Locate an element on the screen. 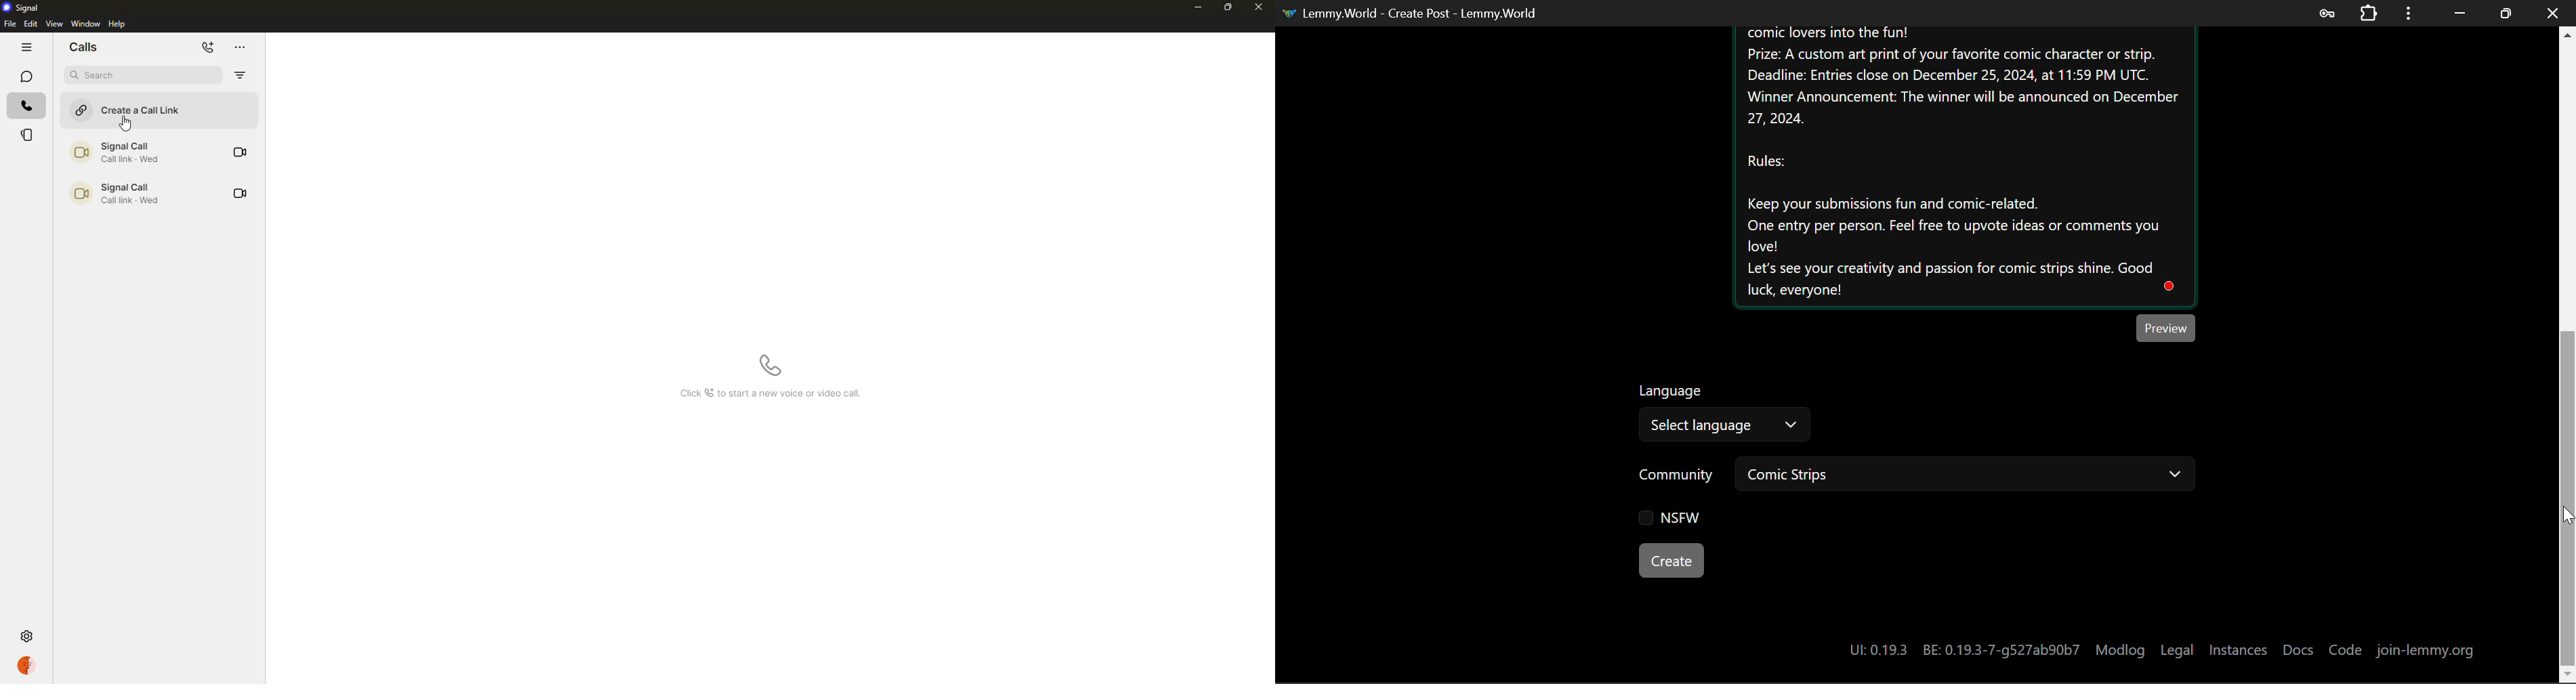 The image size is (2576, 700). Select Language is located at coordinates (1724, 425).